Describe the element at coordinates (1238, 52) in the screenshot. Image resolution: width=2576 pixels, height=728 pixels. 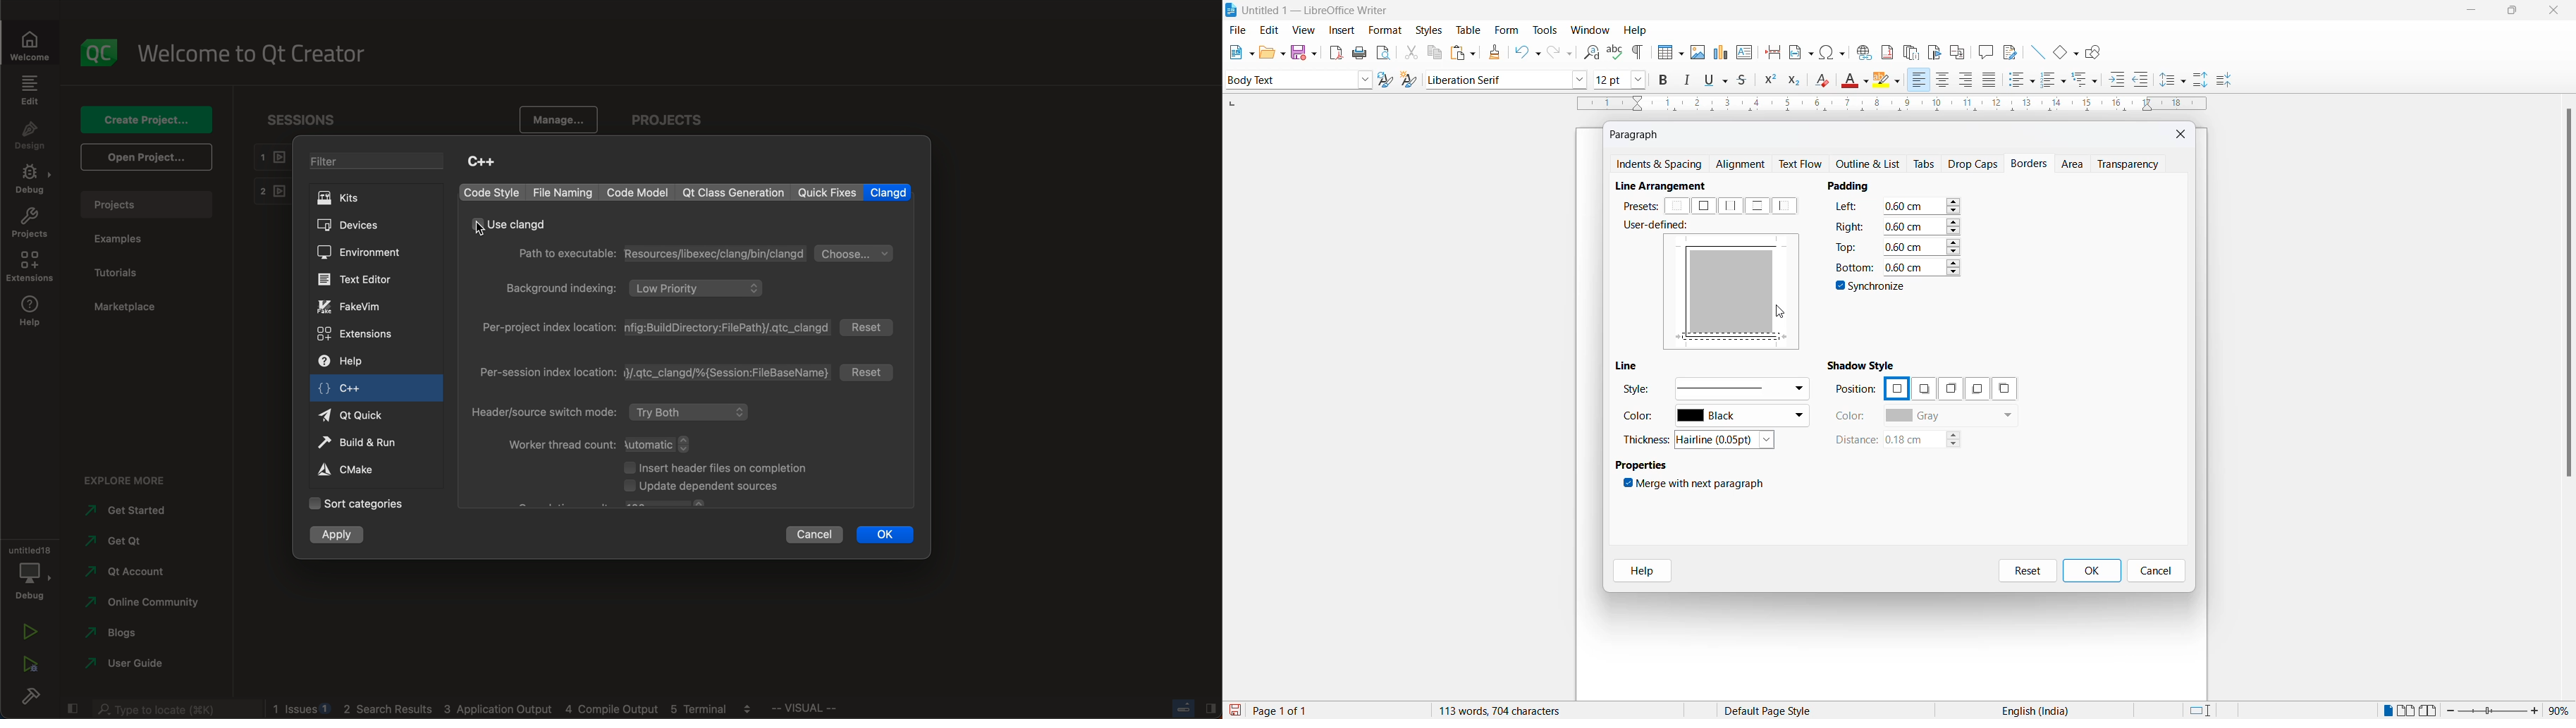
I see `new file options` at that location.